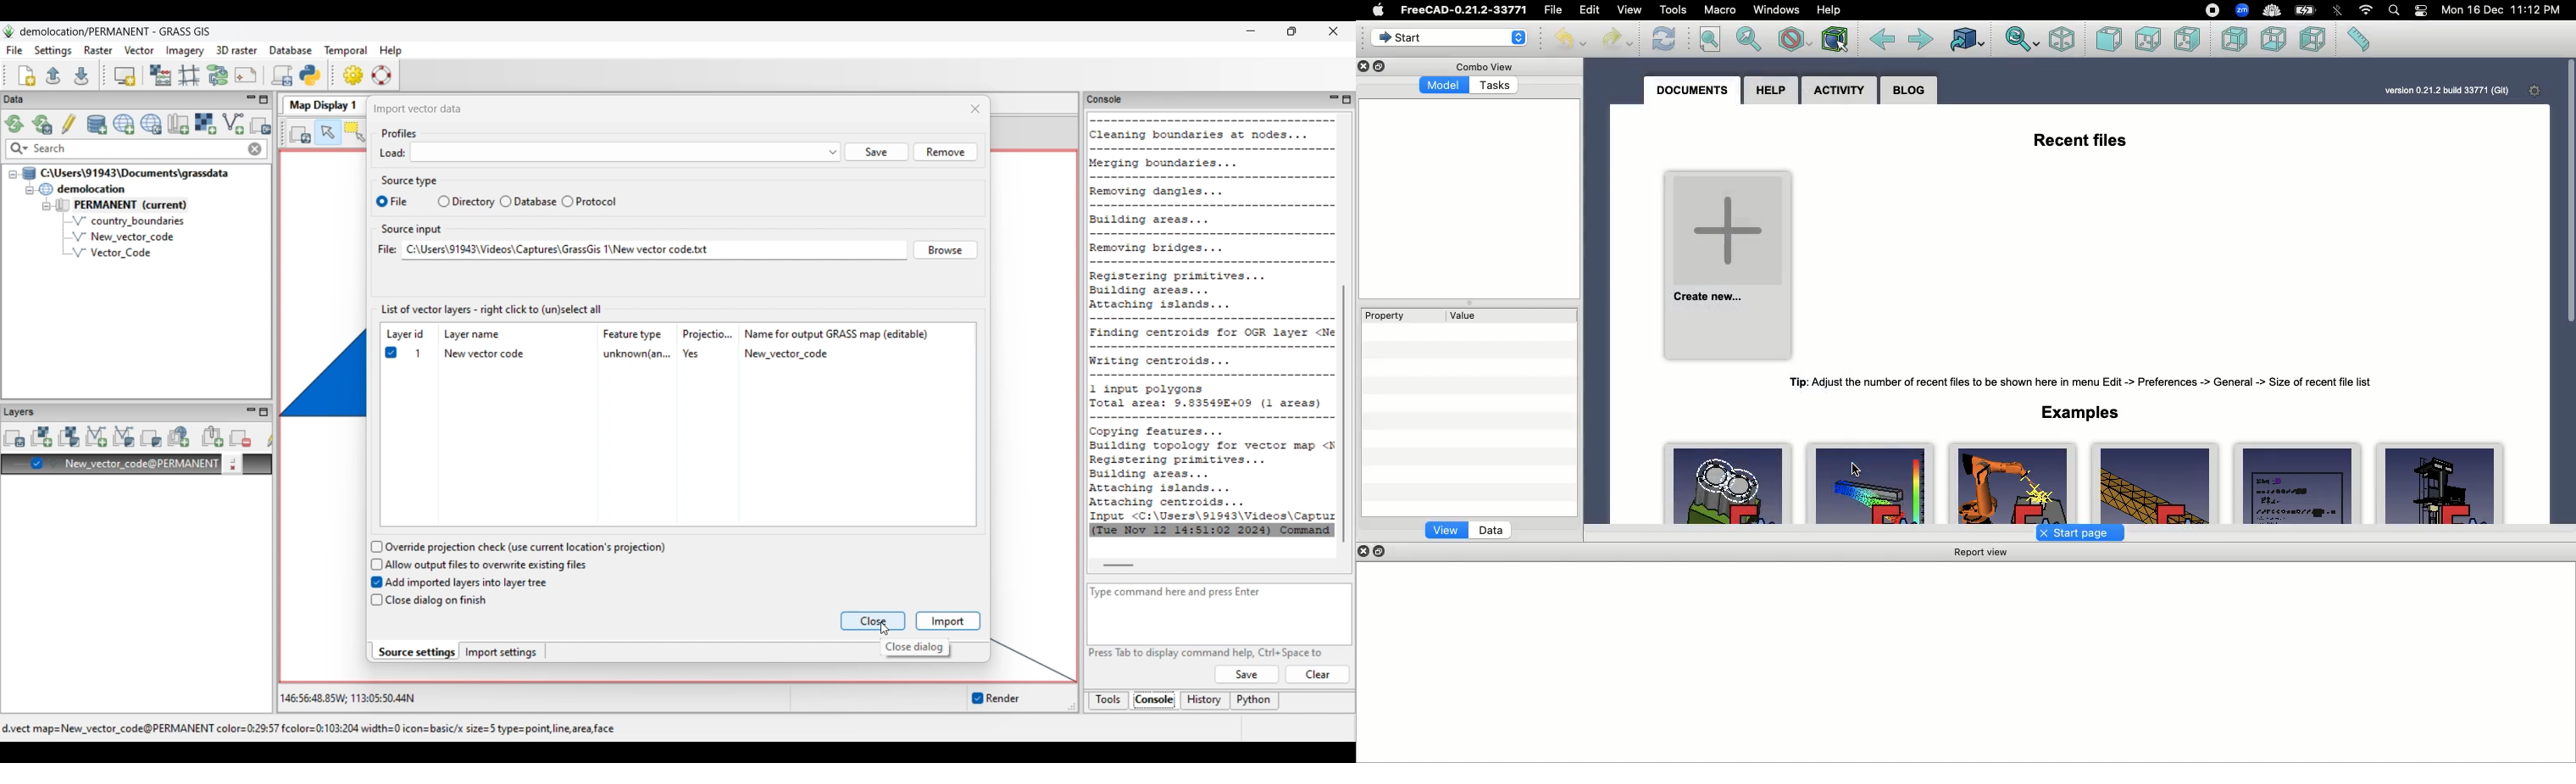 This screenshot has width=2576, height=784. I want to click on Isometric, so click(2062, 39).